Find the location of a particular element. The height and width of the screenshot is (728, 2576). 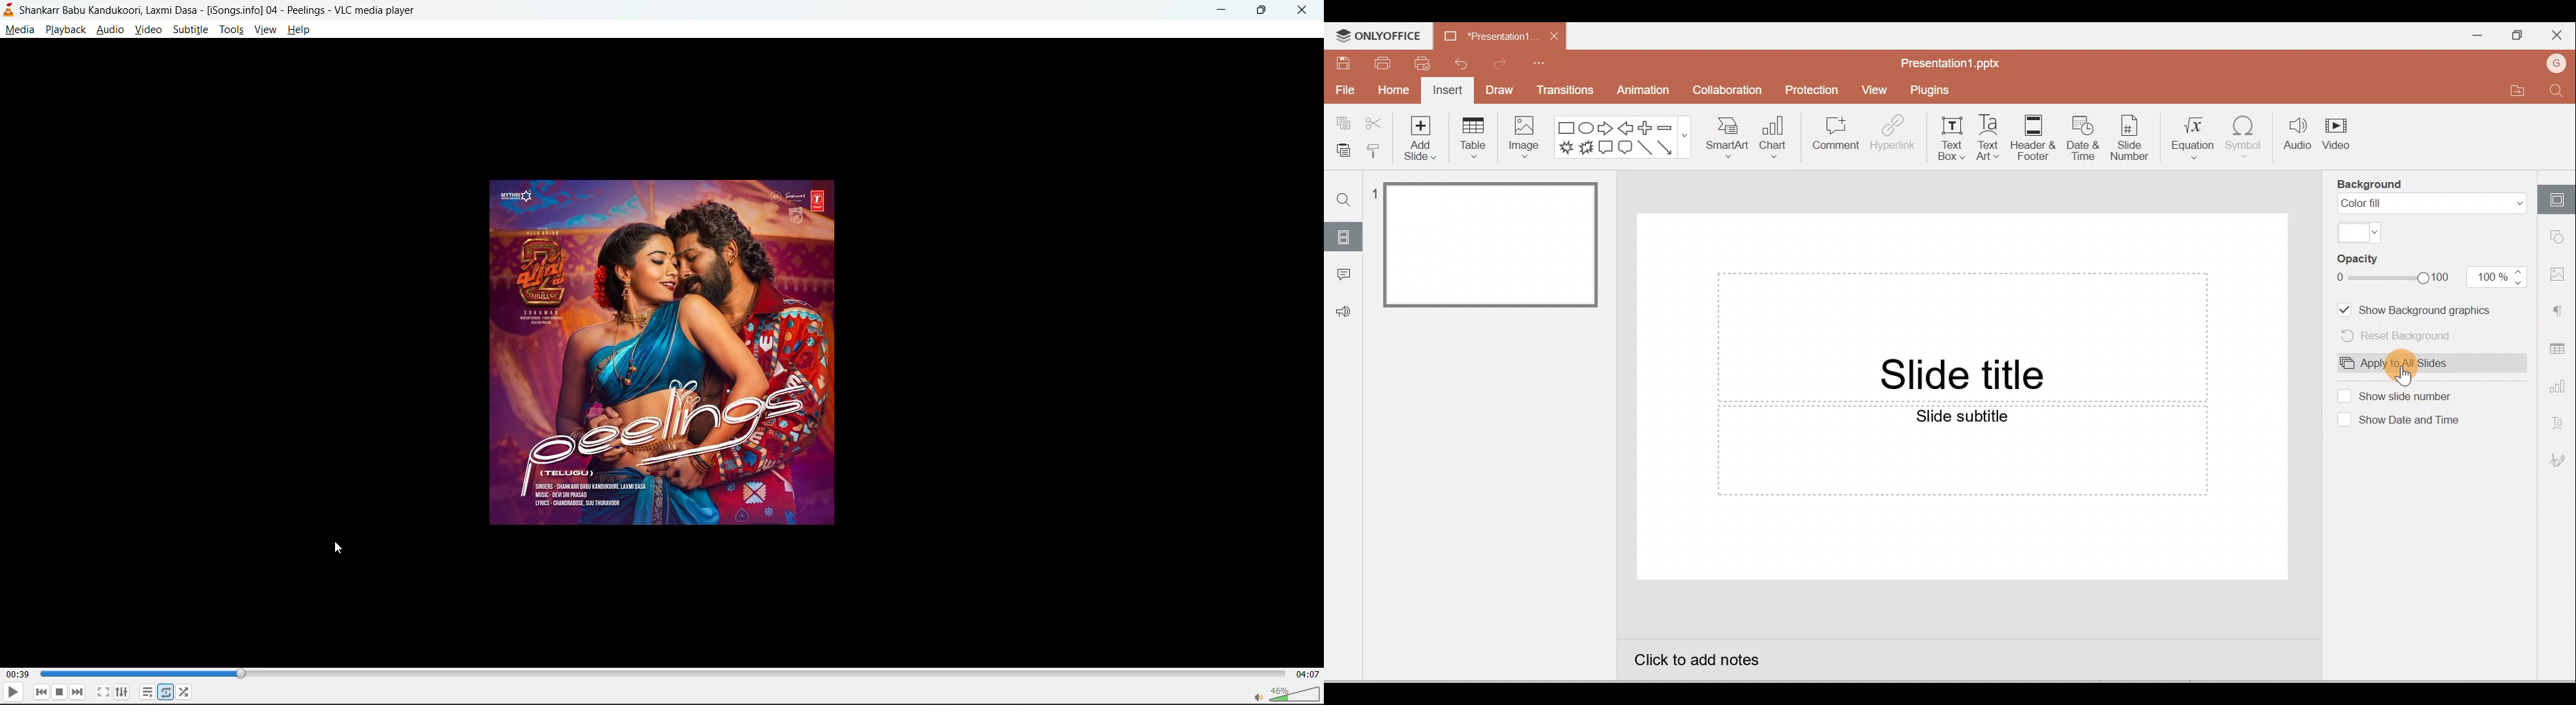

stop is located at coordinates (59, 693).